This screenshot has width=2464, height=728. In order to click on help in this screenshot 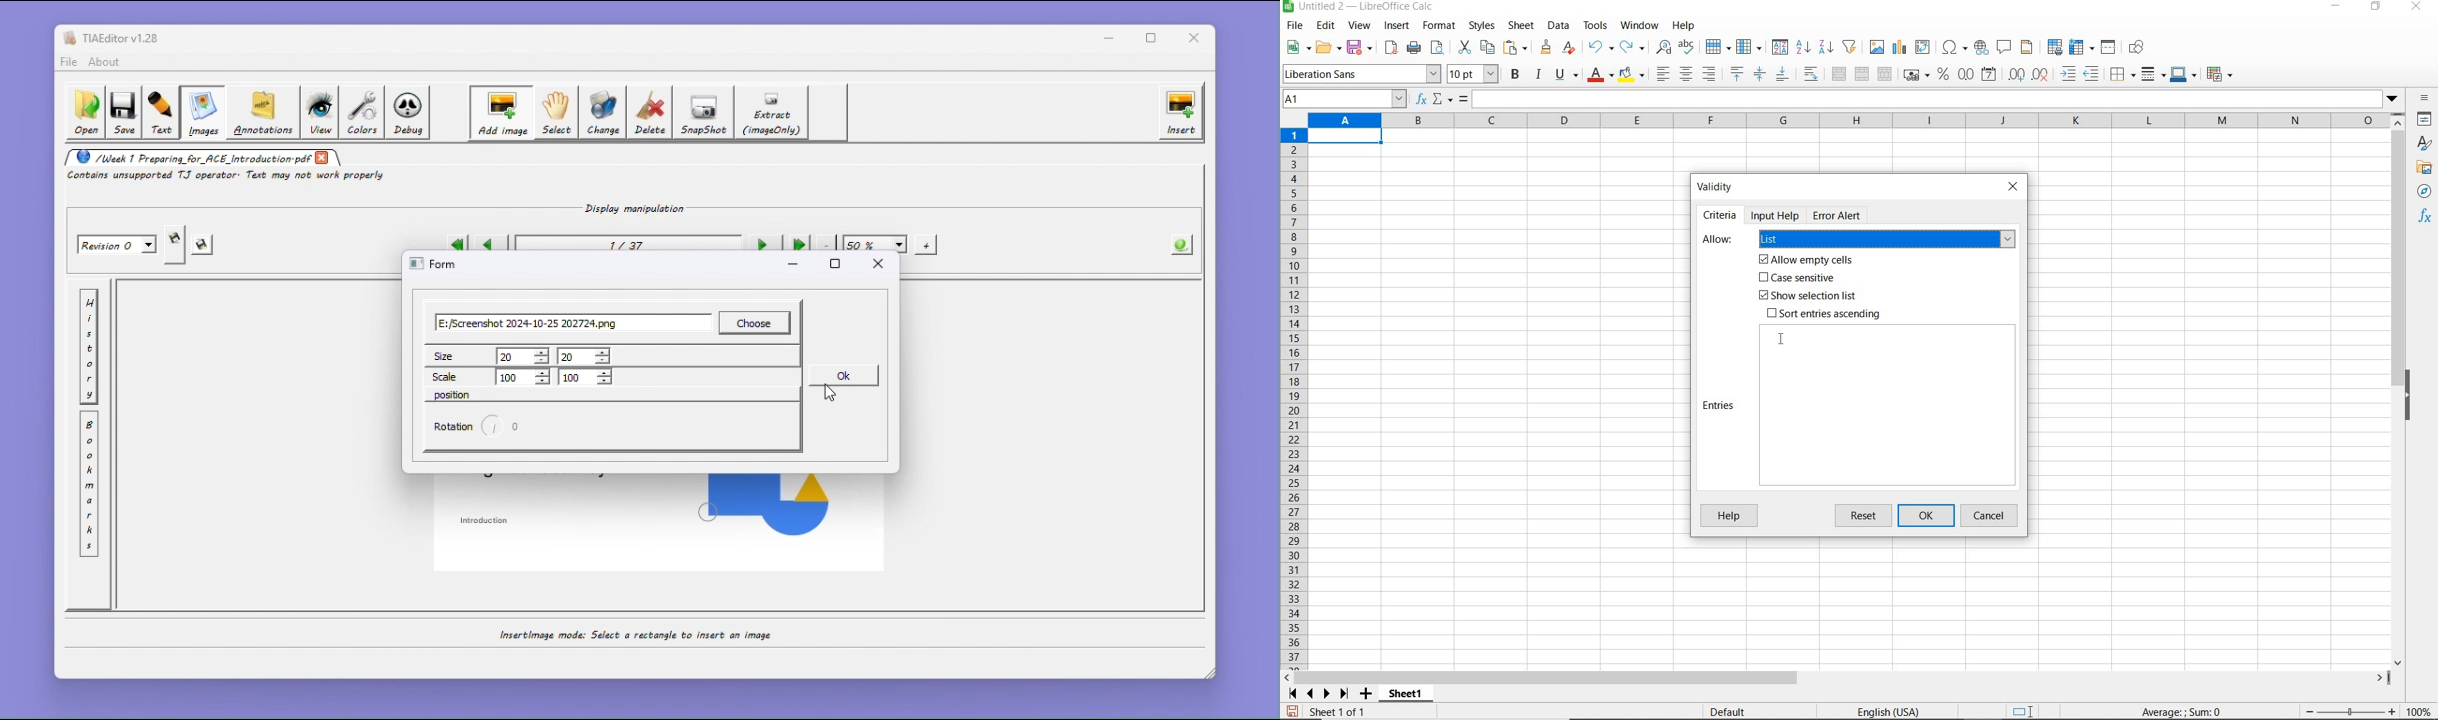, I will do `click(1729, 515)`.